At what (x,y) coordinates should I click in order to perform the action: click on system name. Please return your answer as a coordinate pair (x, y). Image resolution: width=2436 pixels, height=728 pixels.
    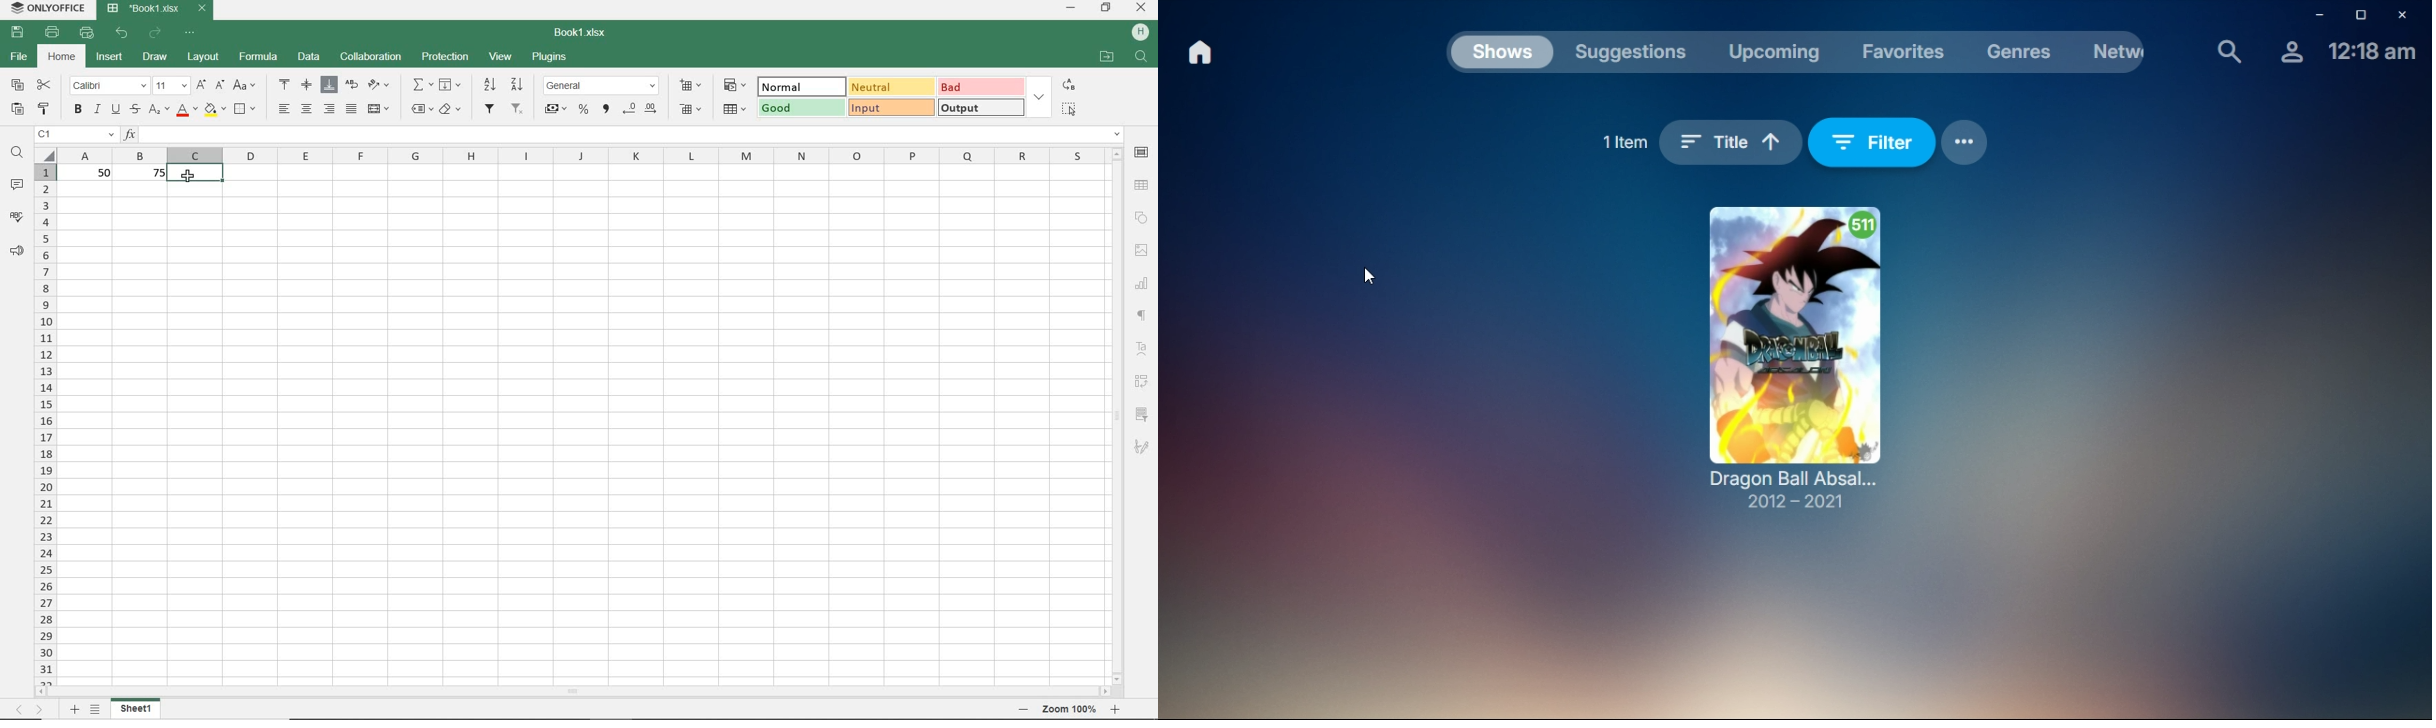
    Looking at the image, I should click on (46, 9).